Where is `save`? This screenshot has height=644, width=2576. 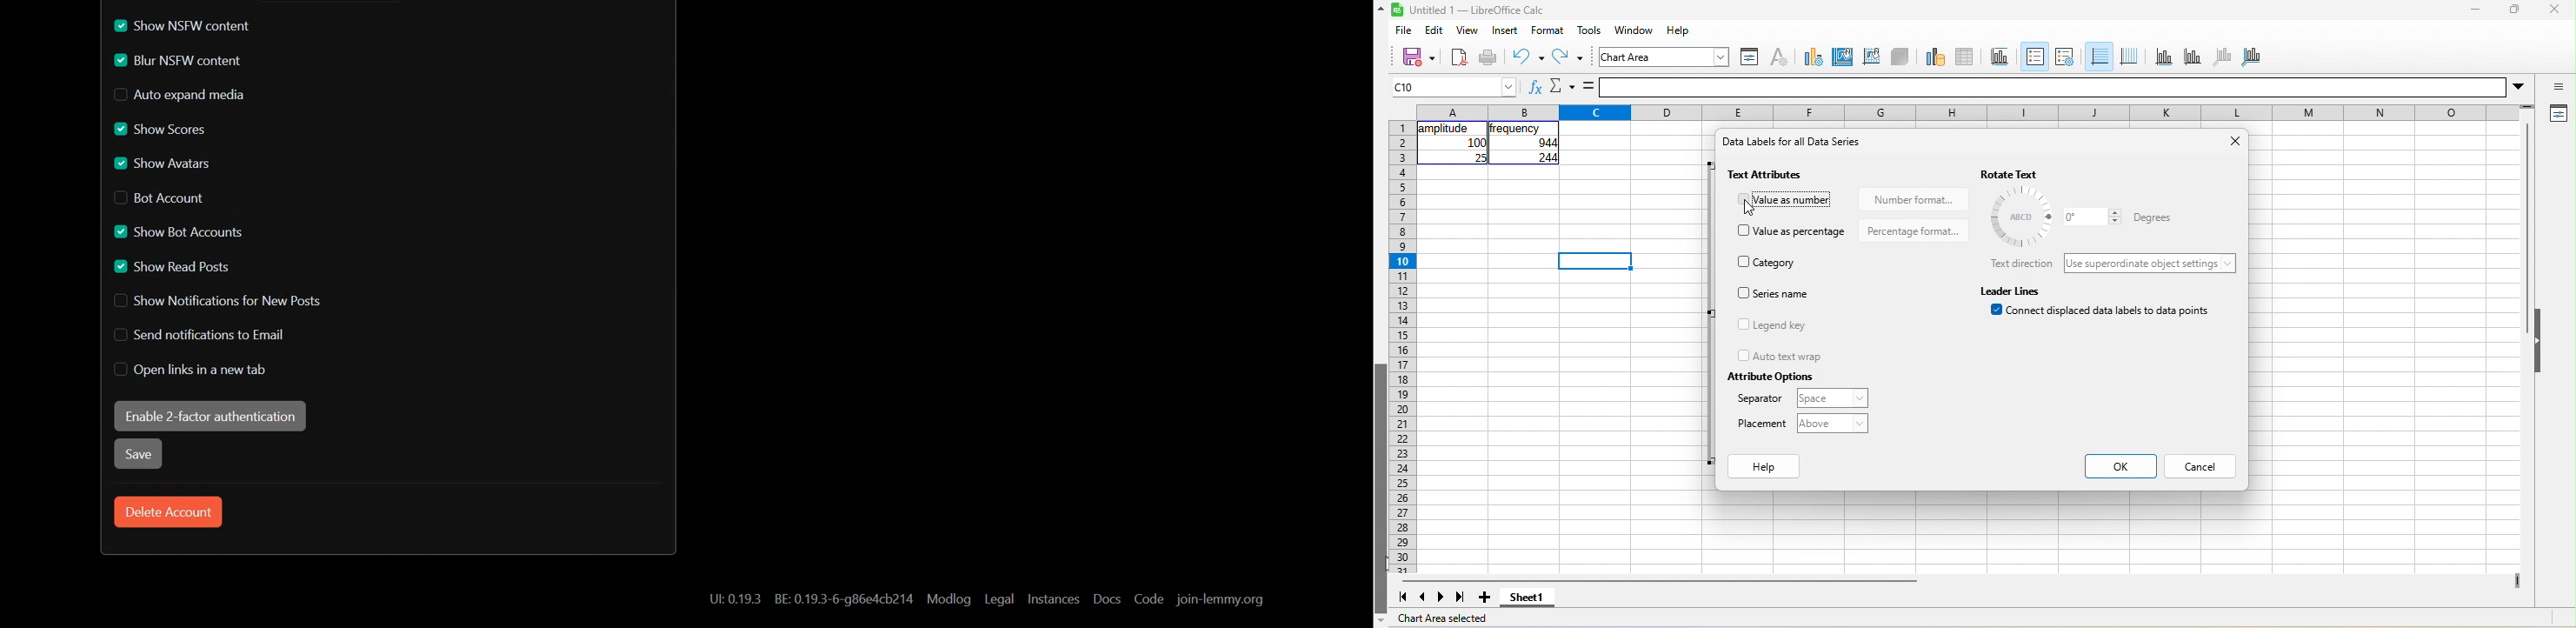
save is located at coordinates (1413, 57).